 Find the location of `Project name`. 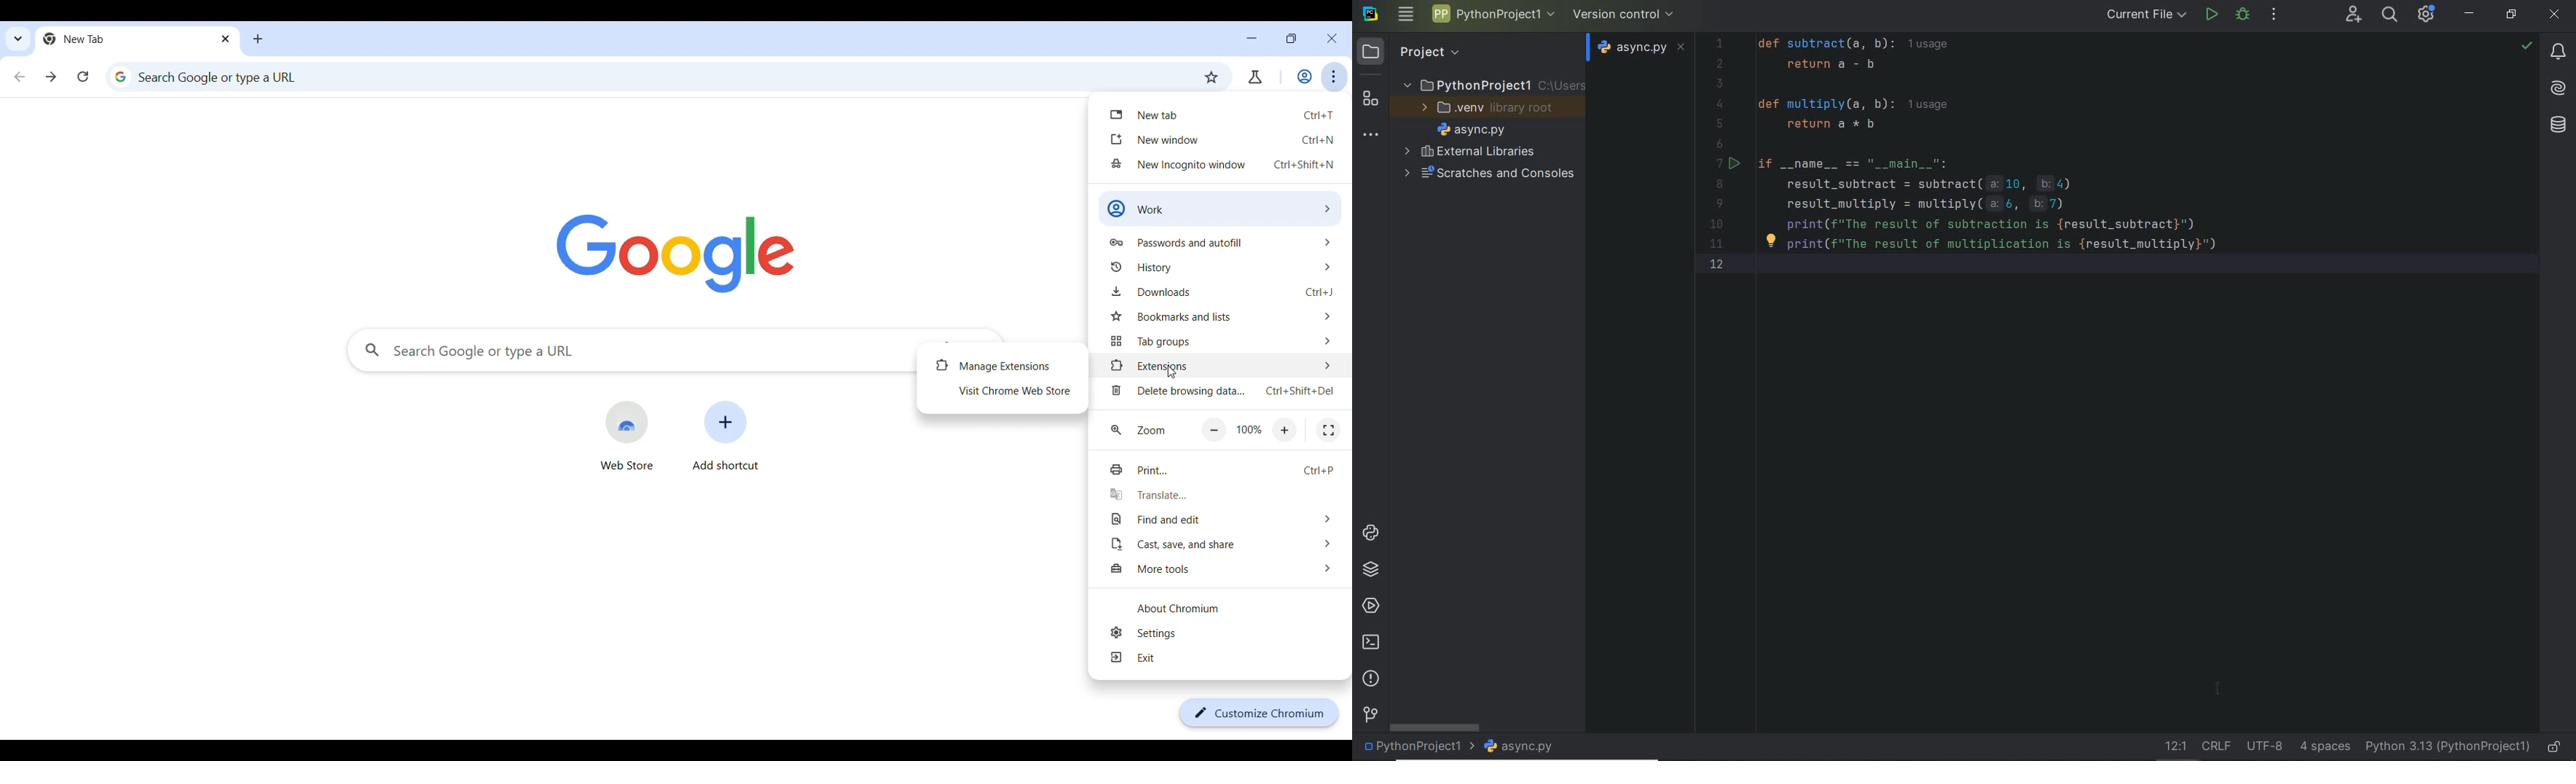

Project name is located at coordinates (1493, 85).